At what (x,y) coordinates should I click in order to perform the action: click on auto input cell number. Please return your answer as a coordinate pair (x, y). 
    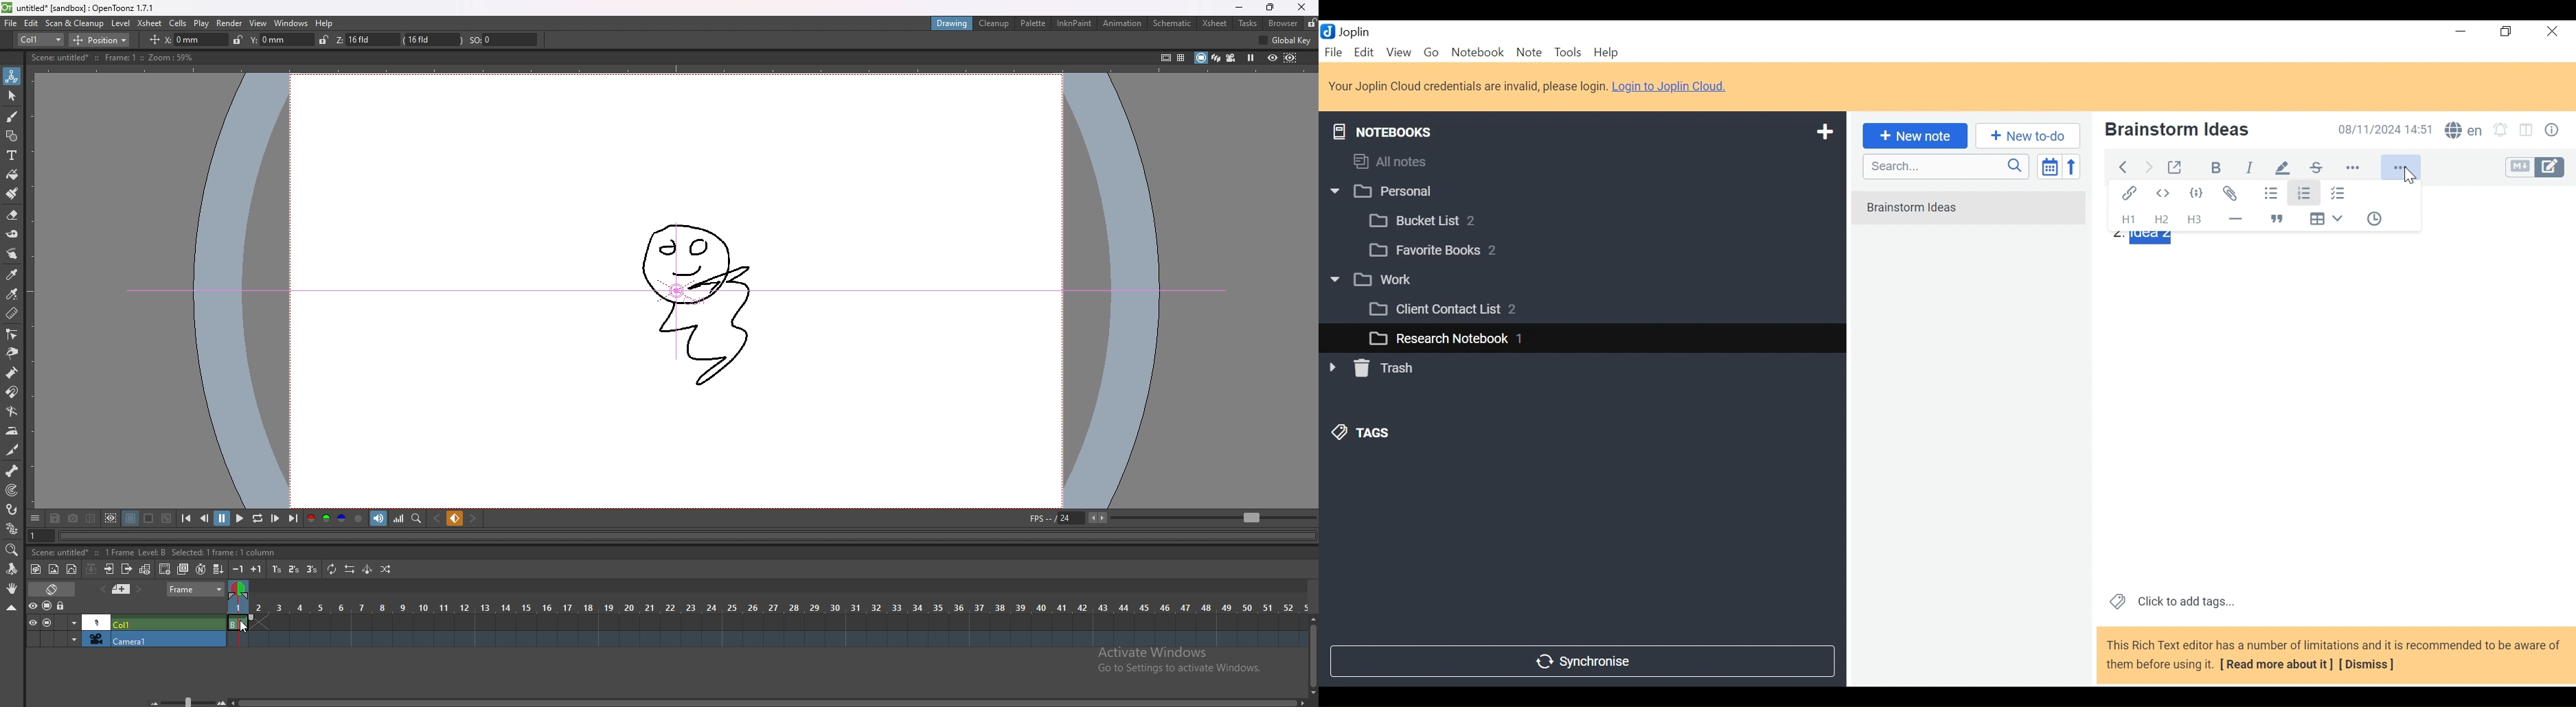
    Looking at the image, I should click on (201, 568).